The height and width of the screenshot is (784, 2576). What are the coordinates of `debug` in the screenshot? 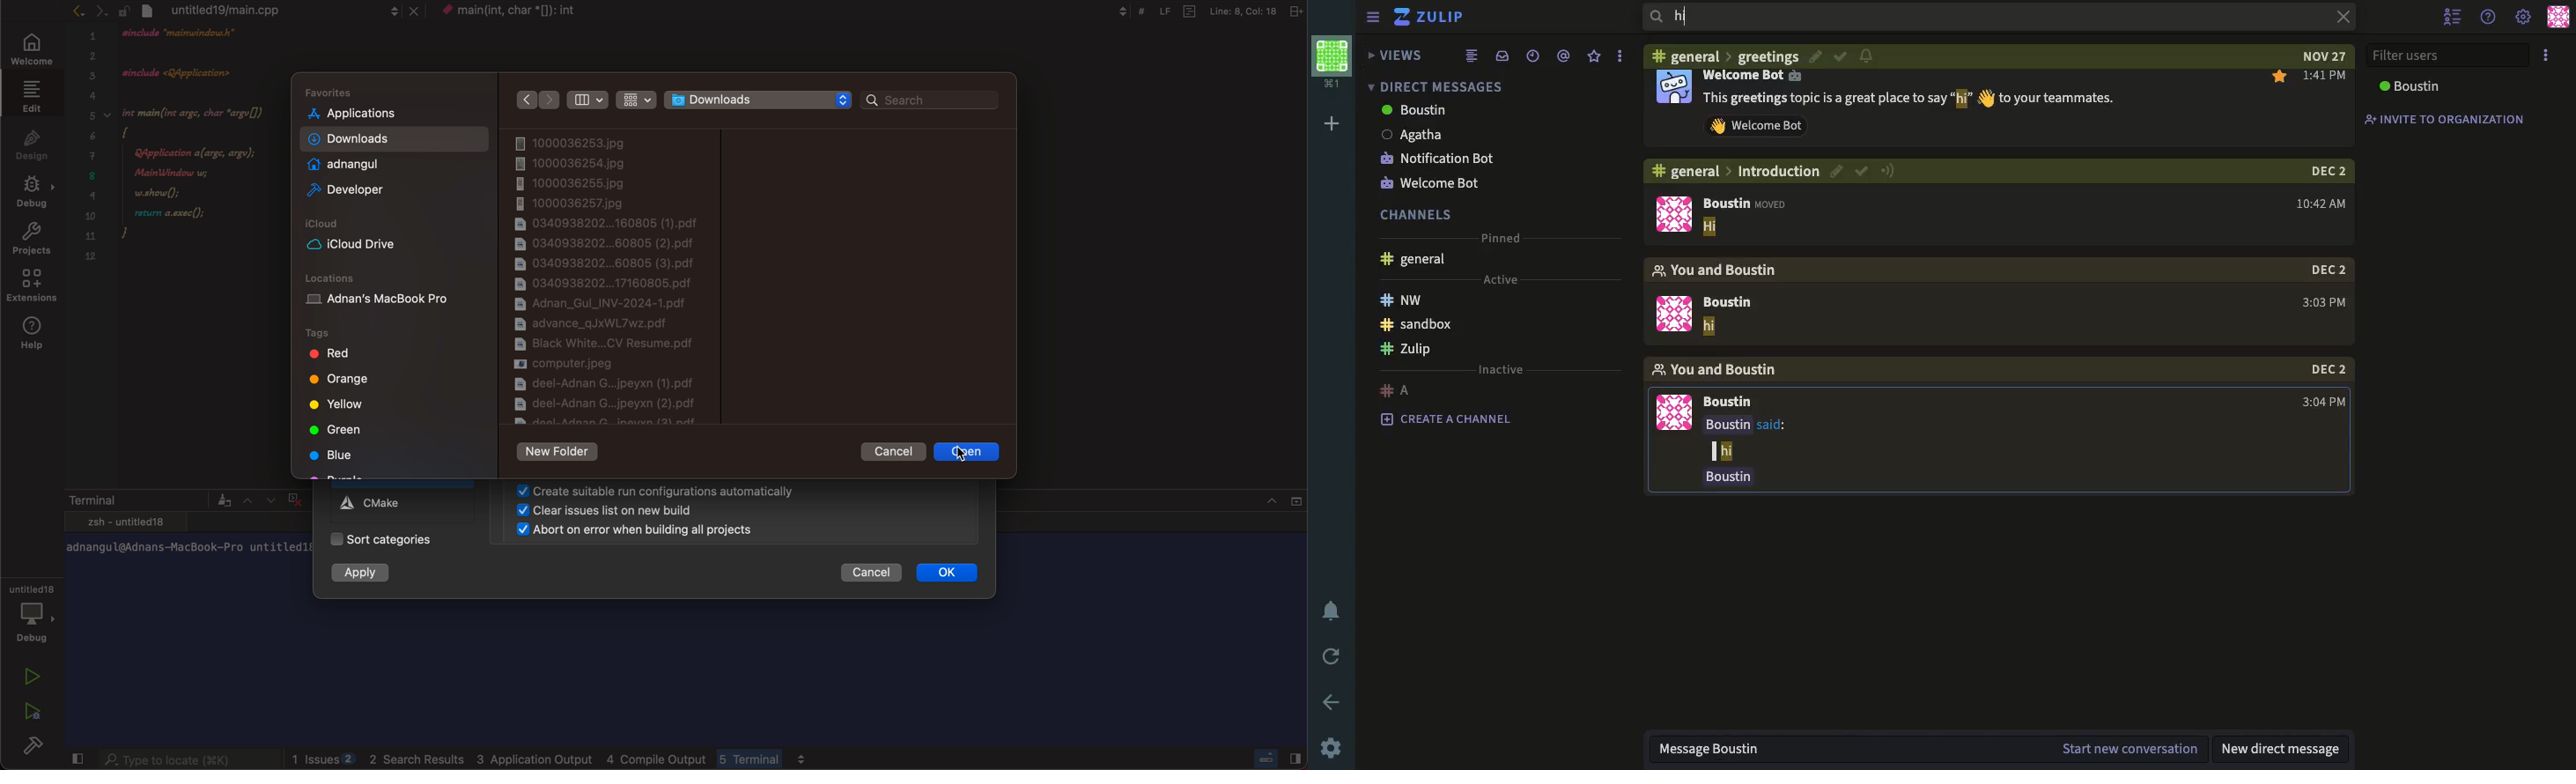 It's located at (35, 613).